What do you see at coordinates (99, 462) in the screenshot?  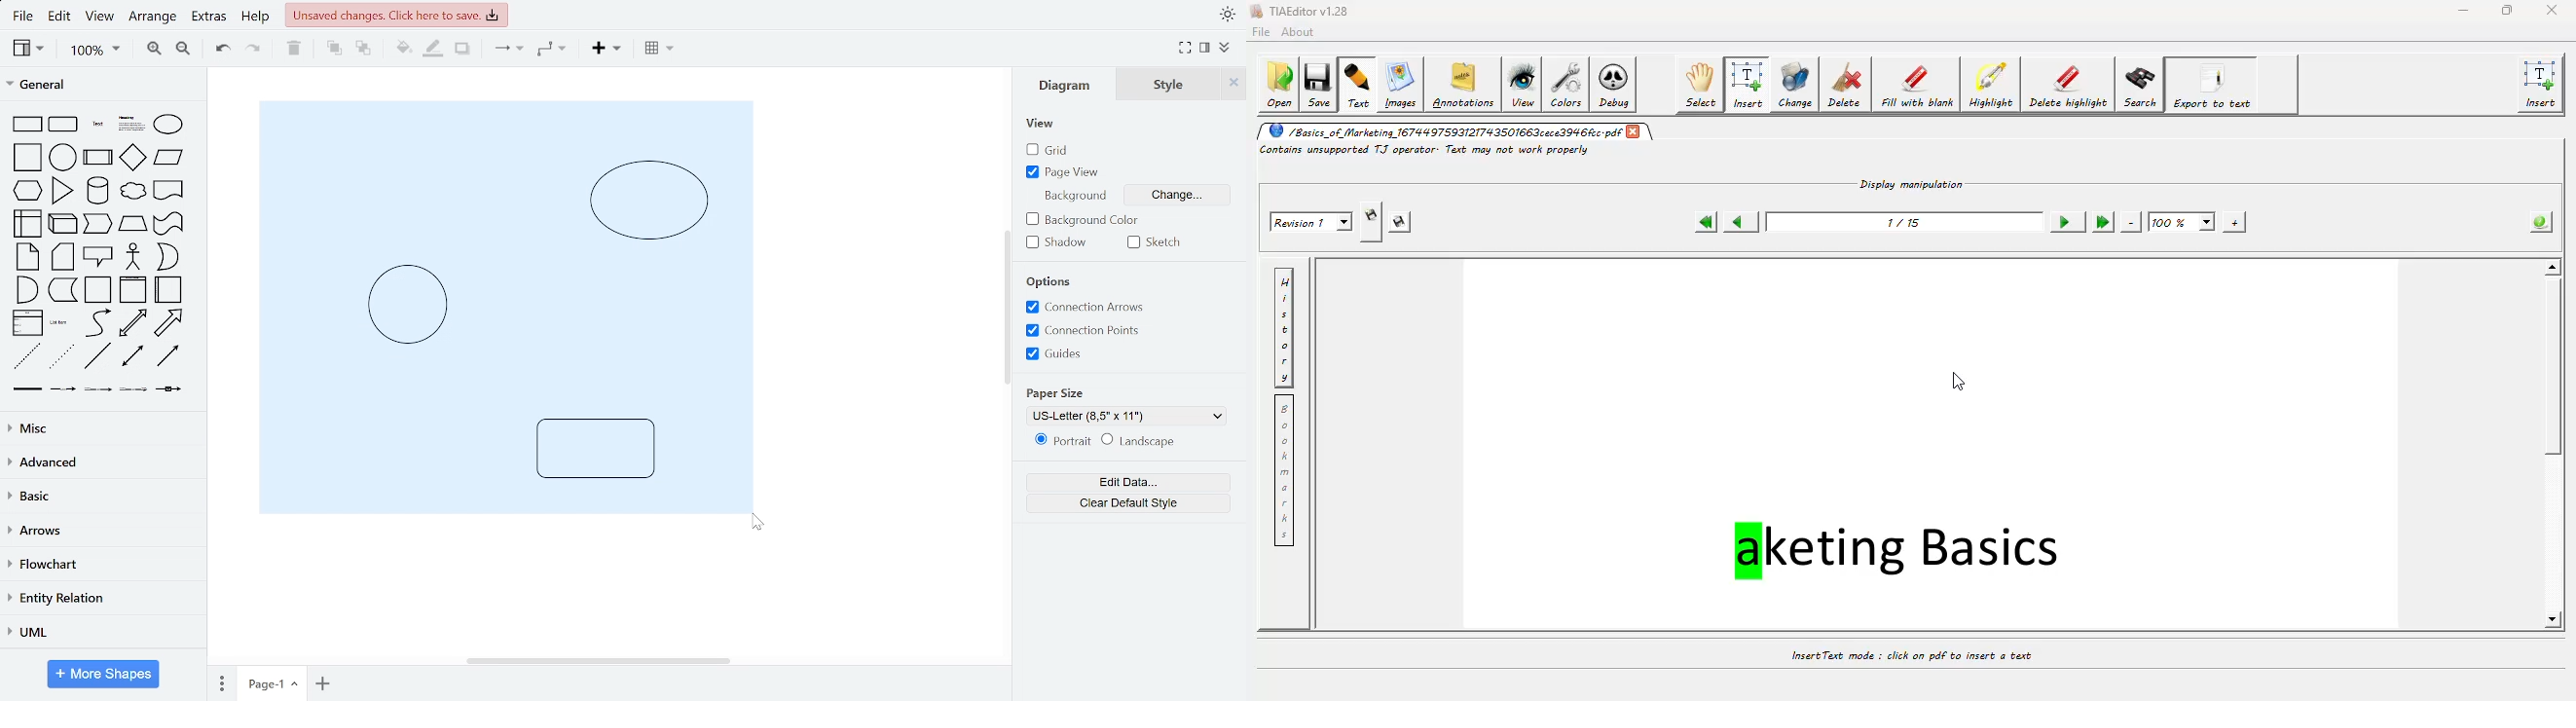 I see `advanced` at bounding box center [99, 462].